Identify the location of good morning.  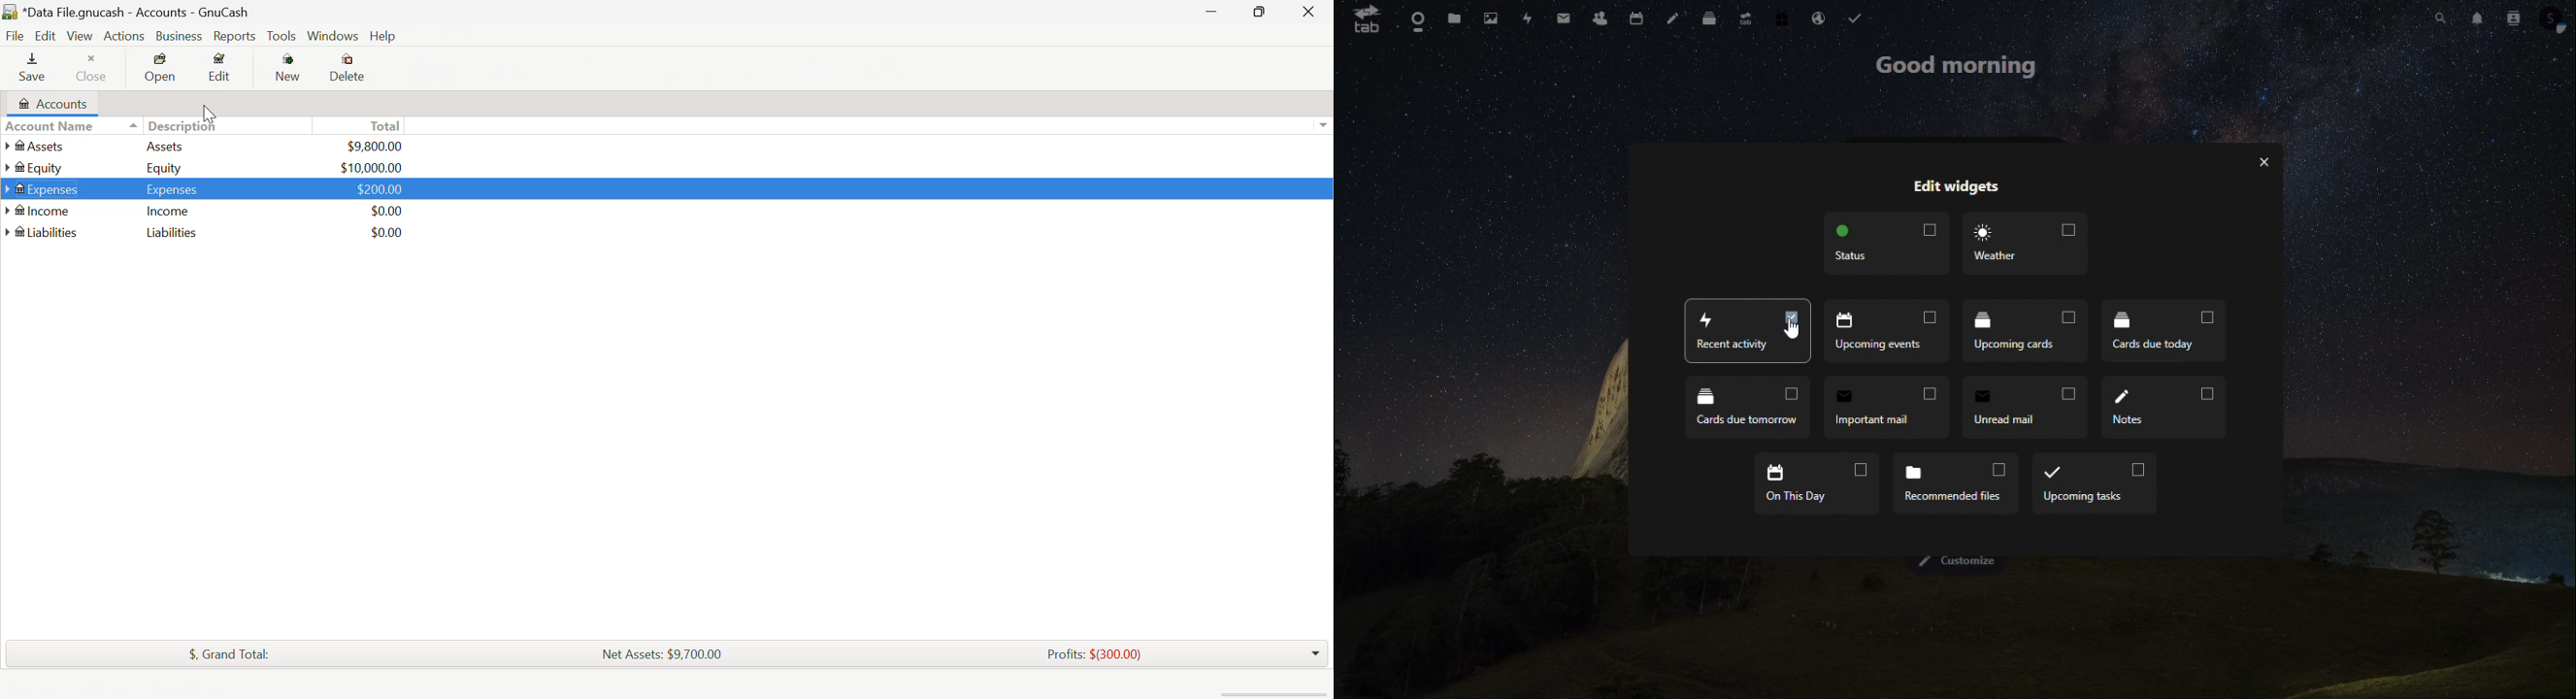
(1959, 70).